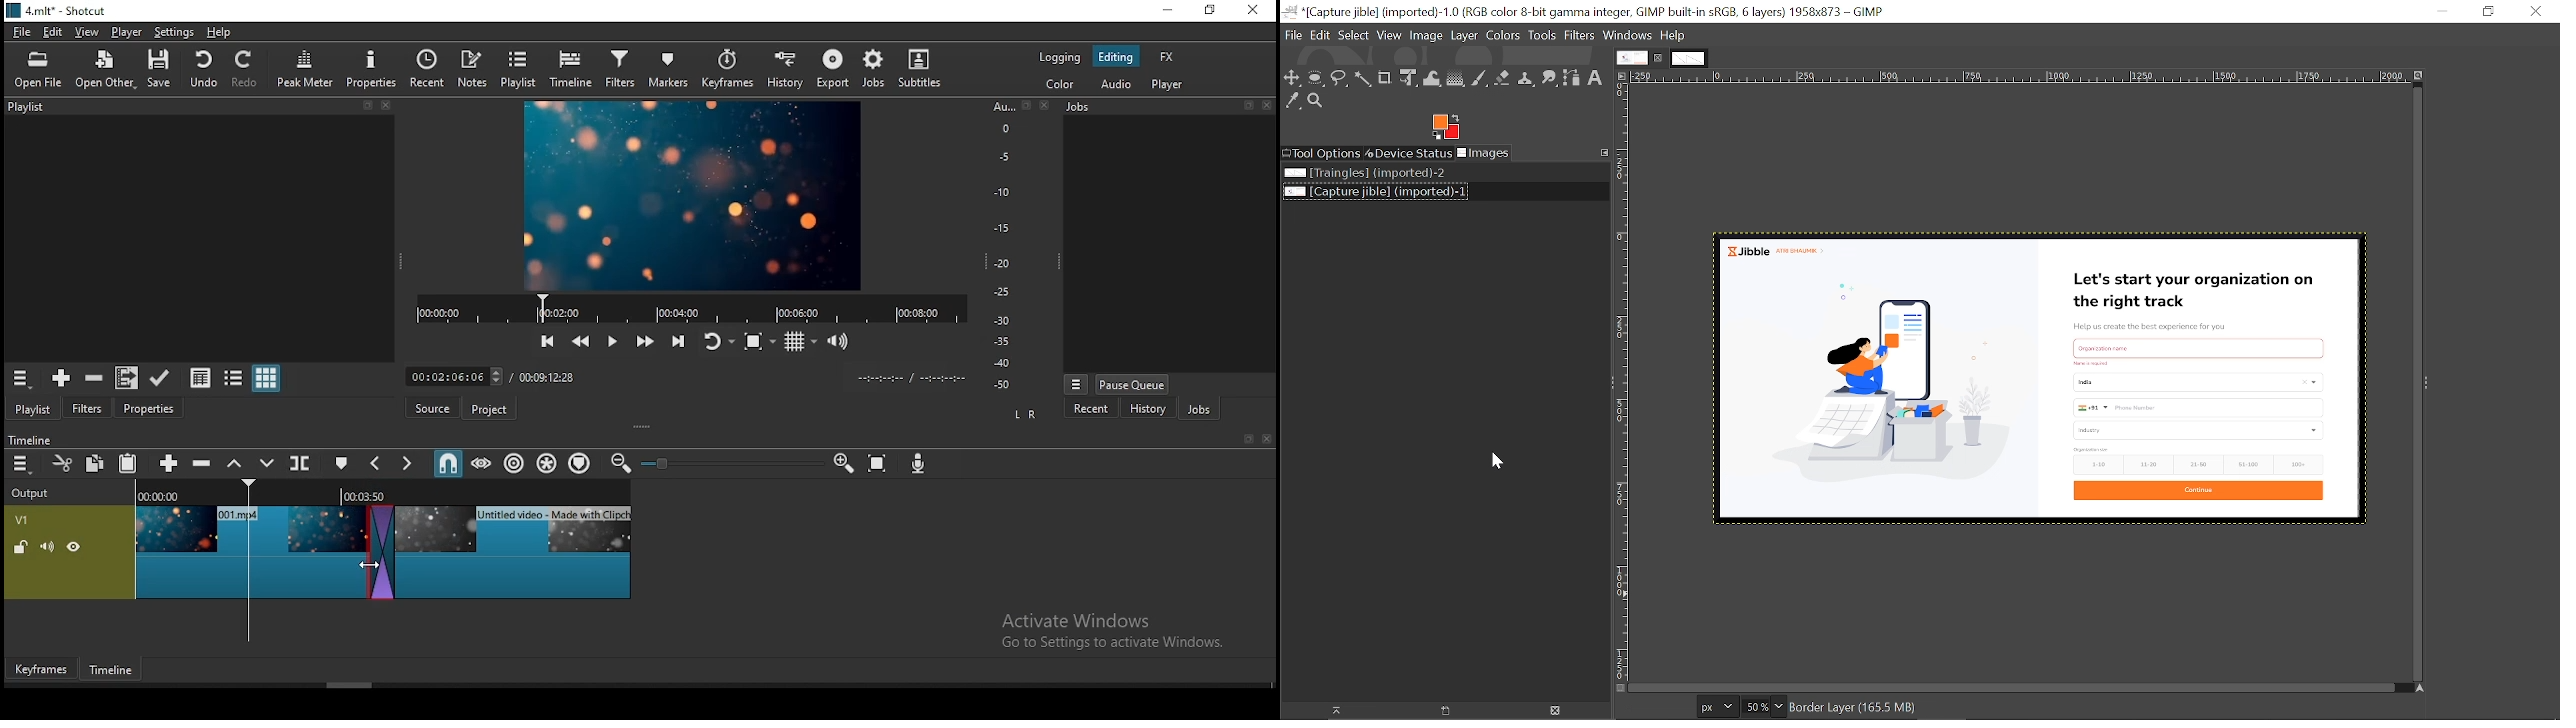 The image size is (2576, 728). Describe the element at coordinates (1059, 58) in the screenshot. I see `logging` at that location.